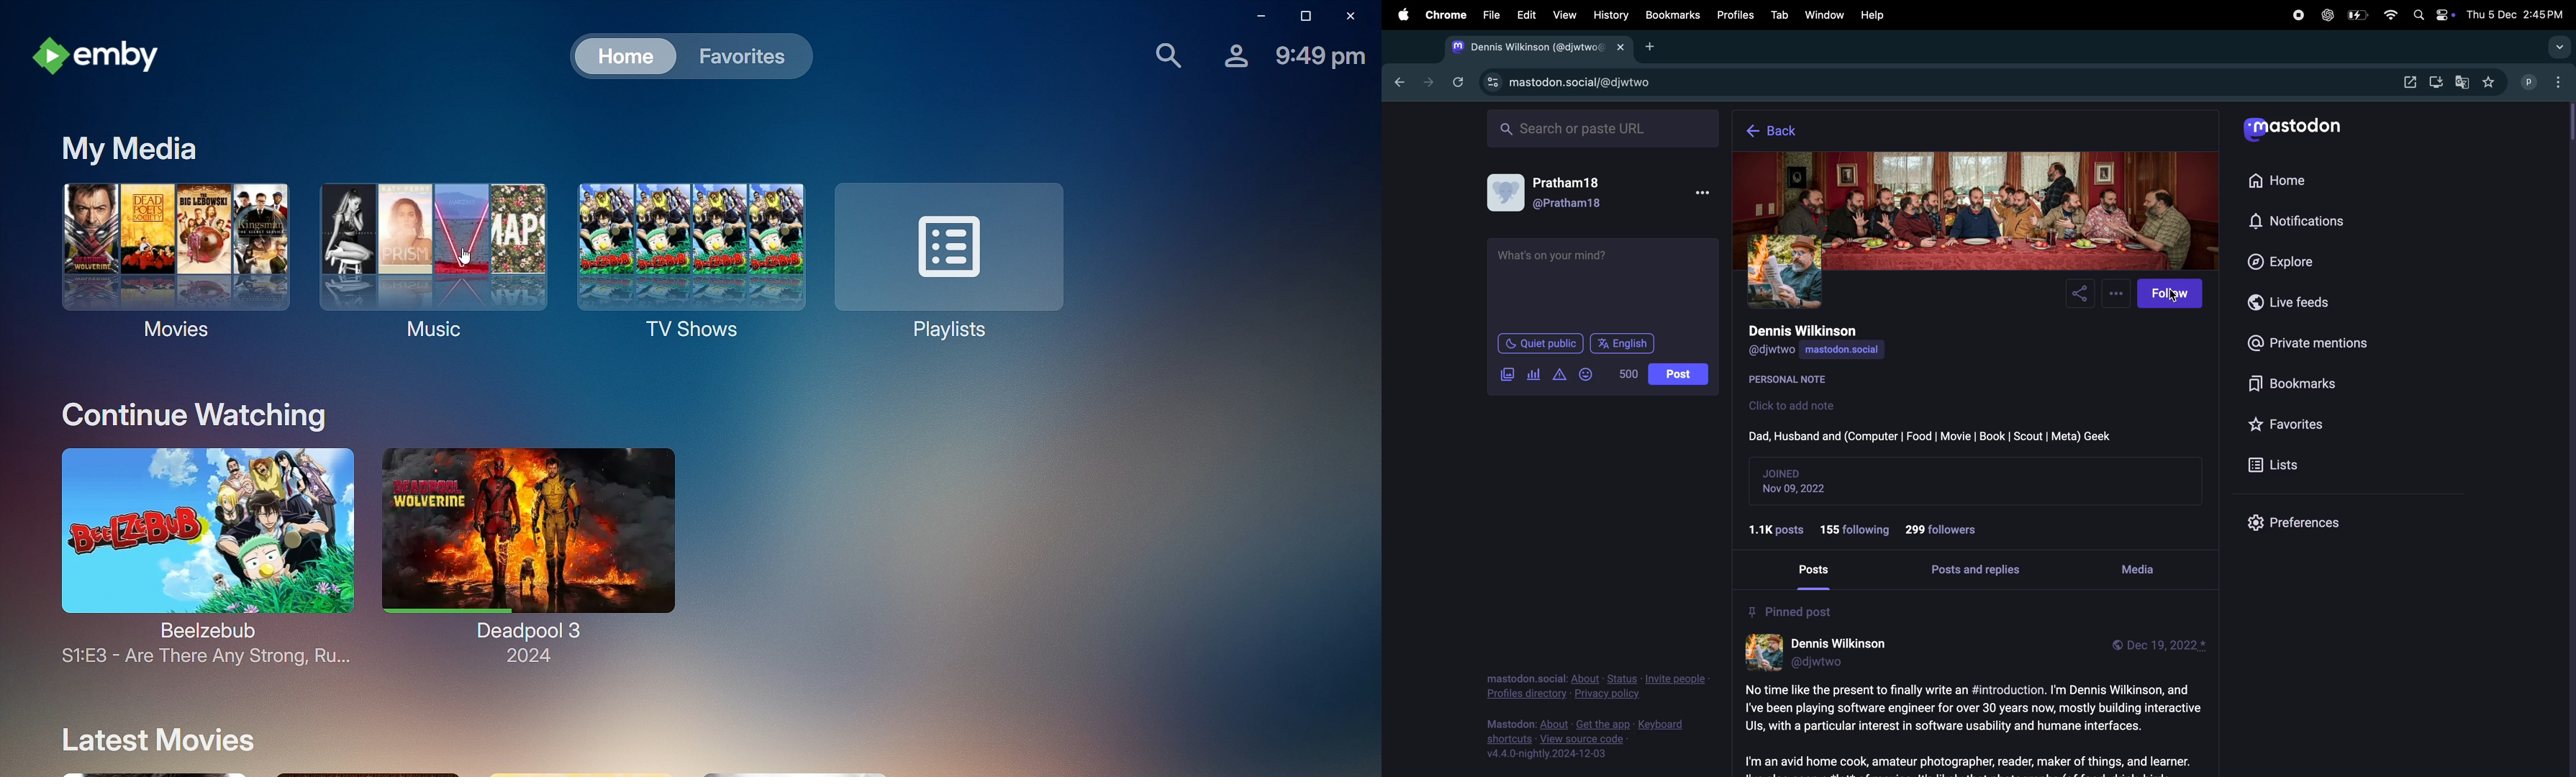 The height and width of the screenshot is (784, 2576). Describe the element at coordinates (1599, 129) in the screenshot. I see `search url` at that location.